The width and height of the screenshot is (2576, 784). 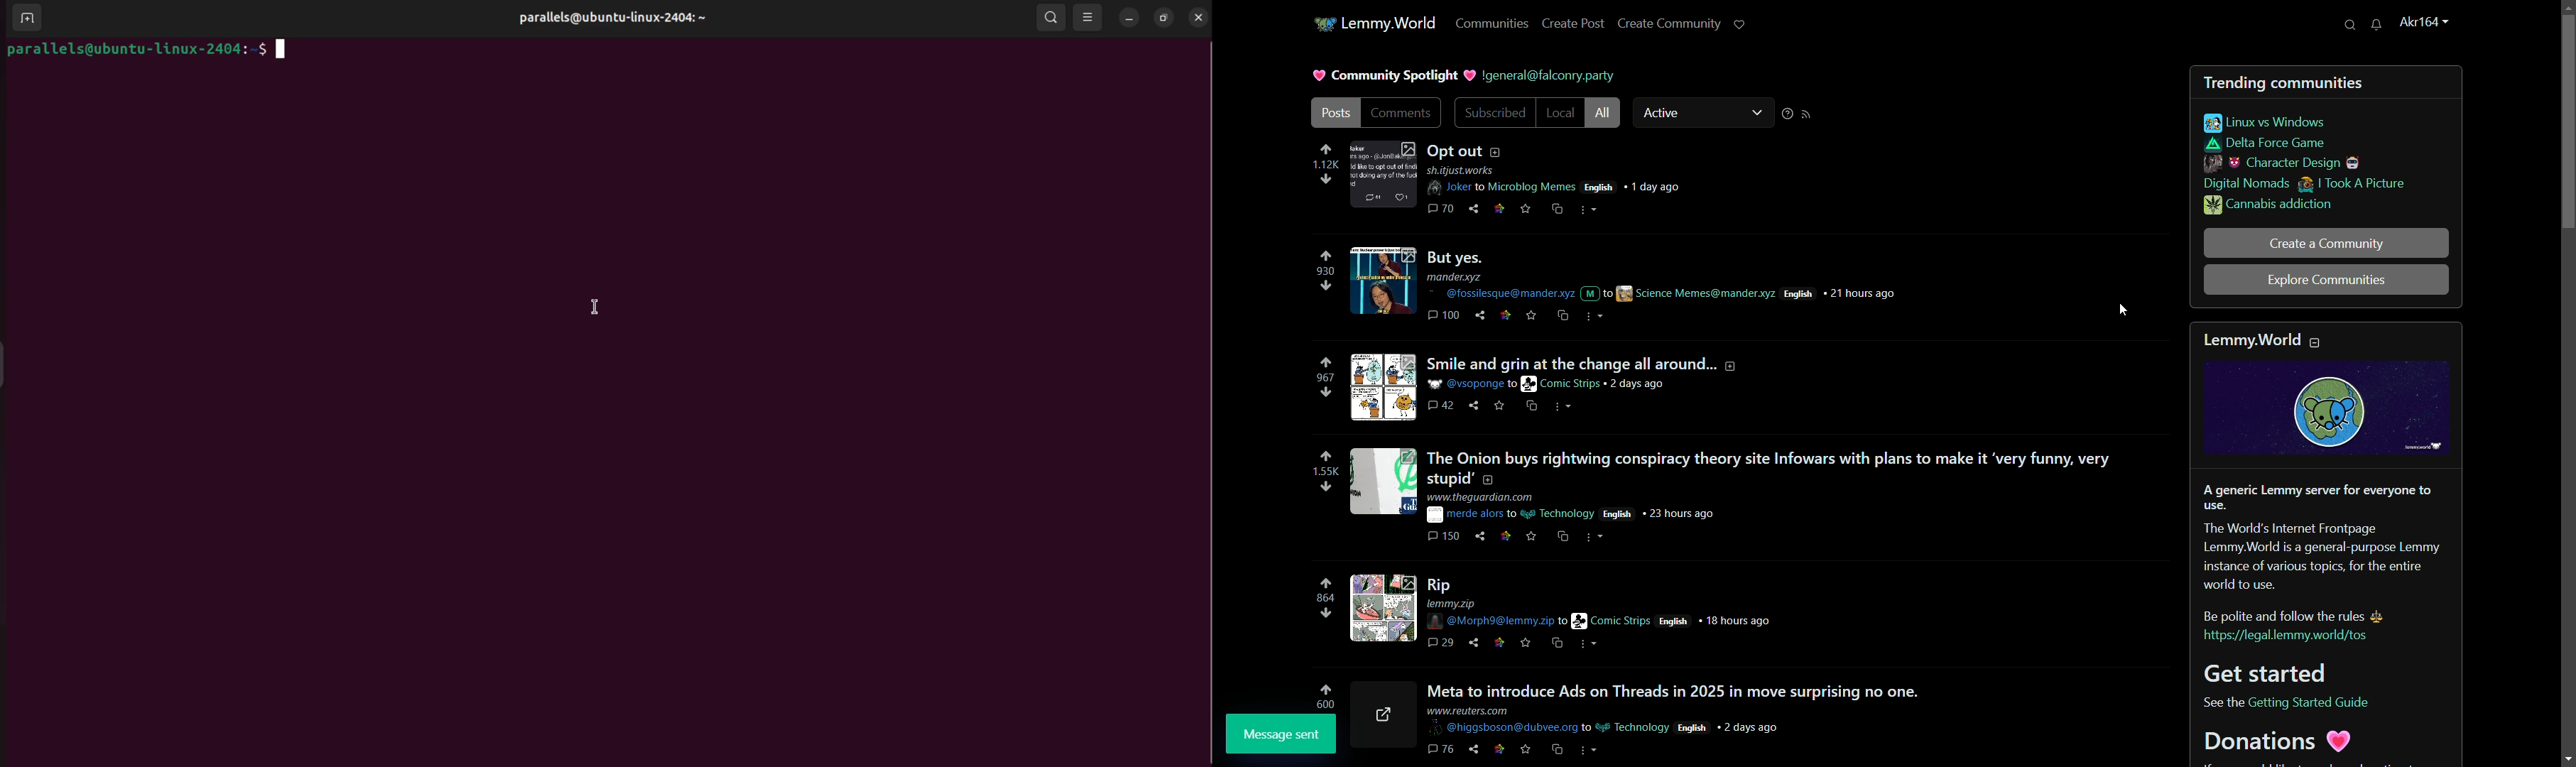 What do you see at coordinates (1510, 535) in the screenshot?
I see `link` at bounding box center [1510, 535].